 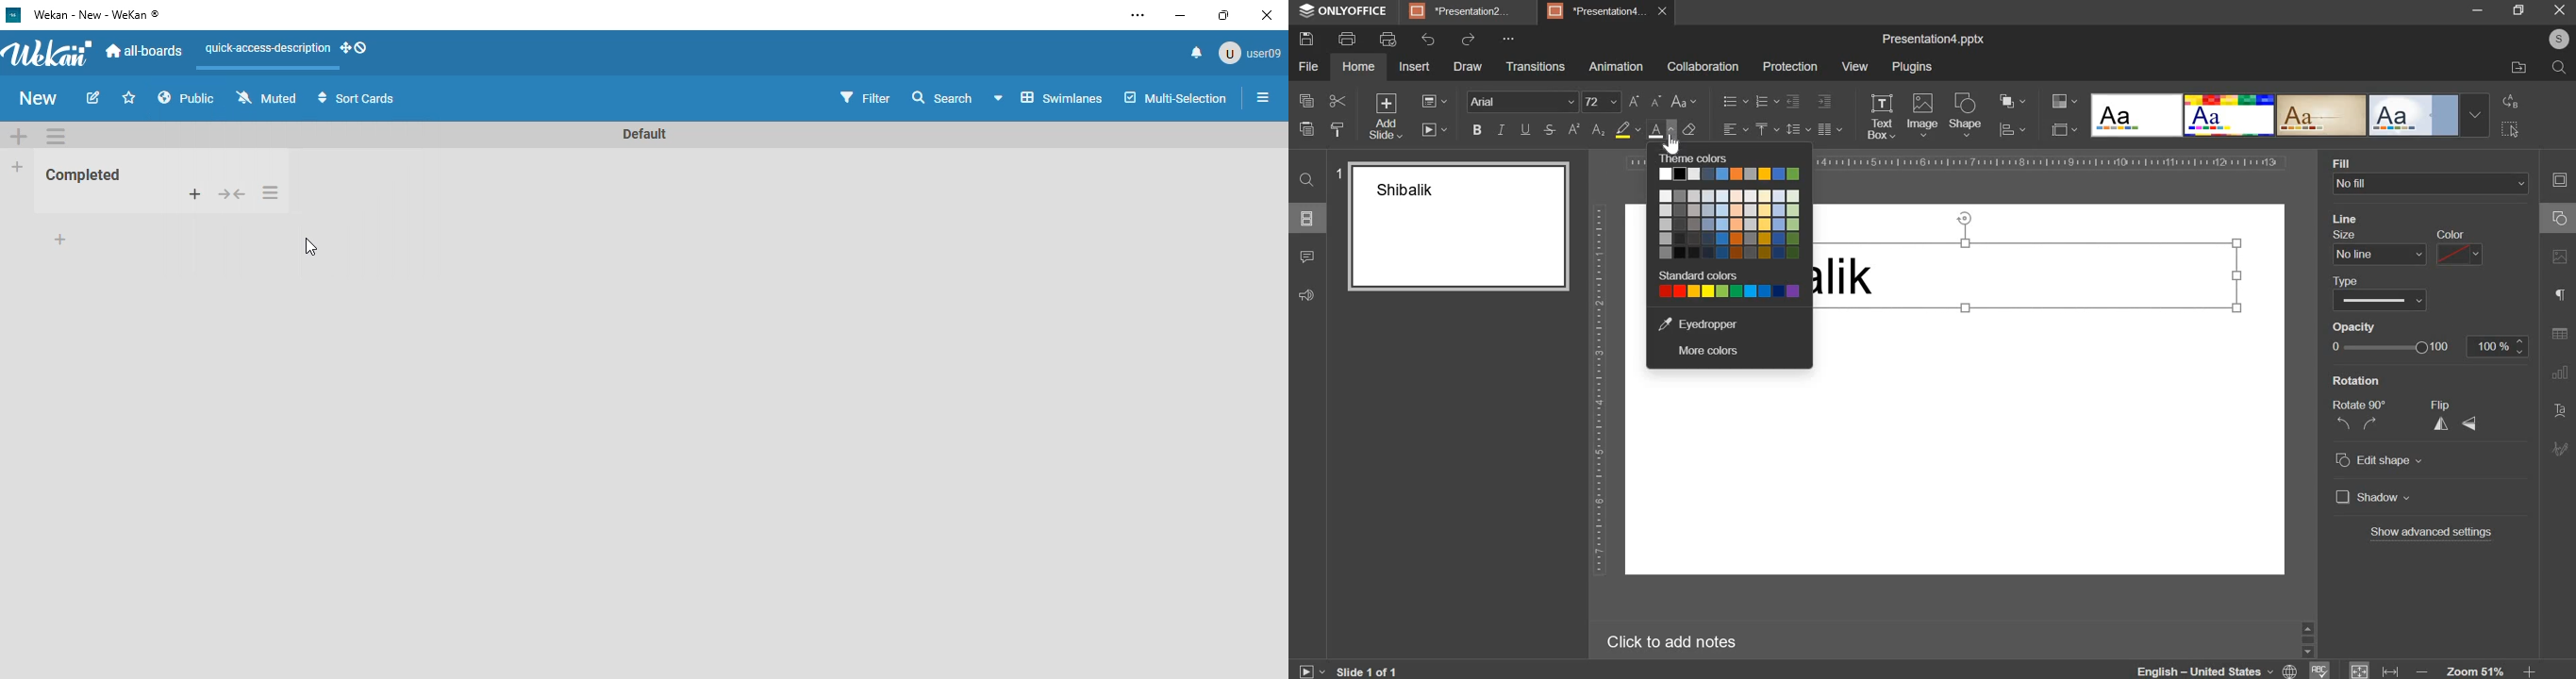 I want to click on Profile photo, so click(x=2554, y=39).